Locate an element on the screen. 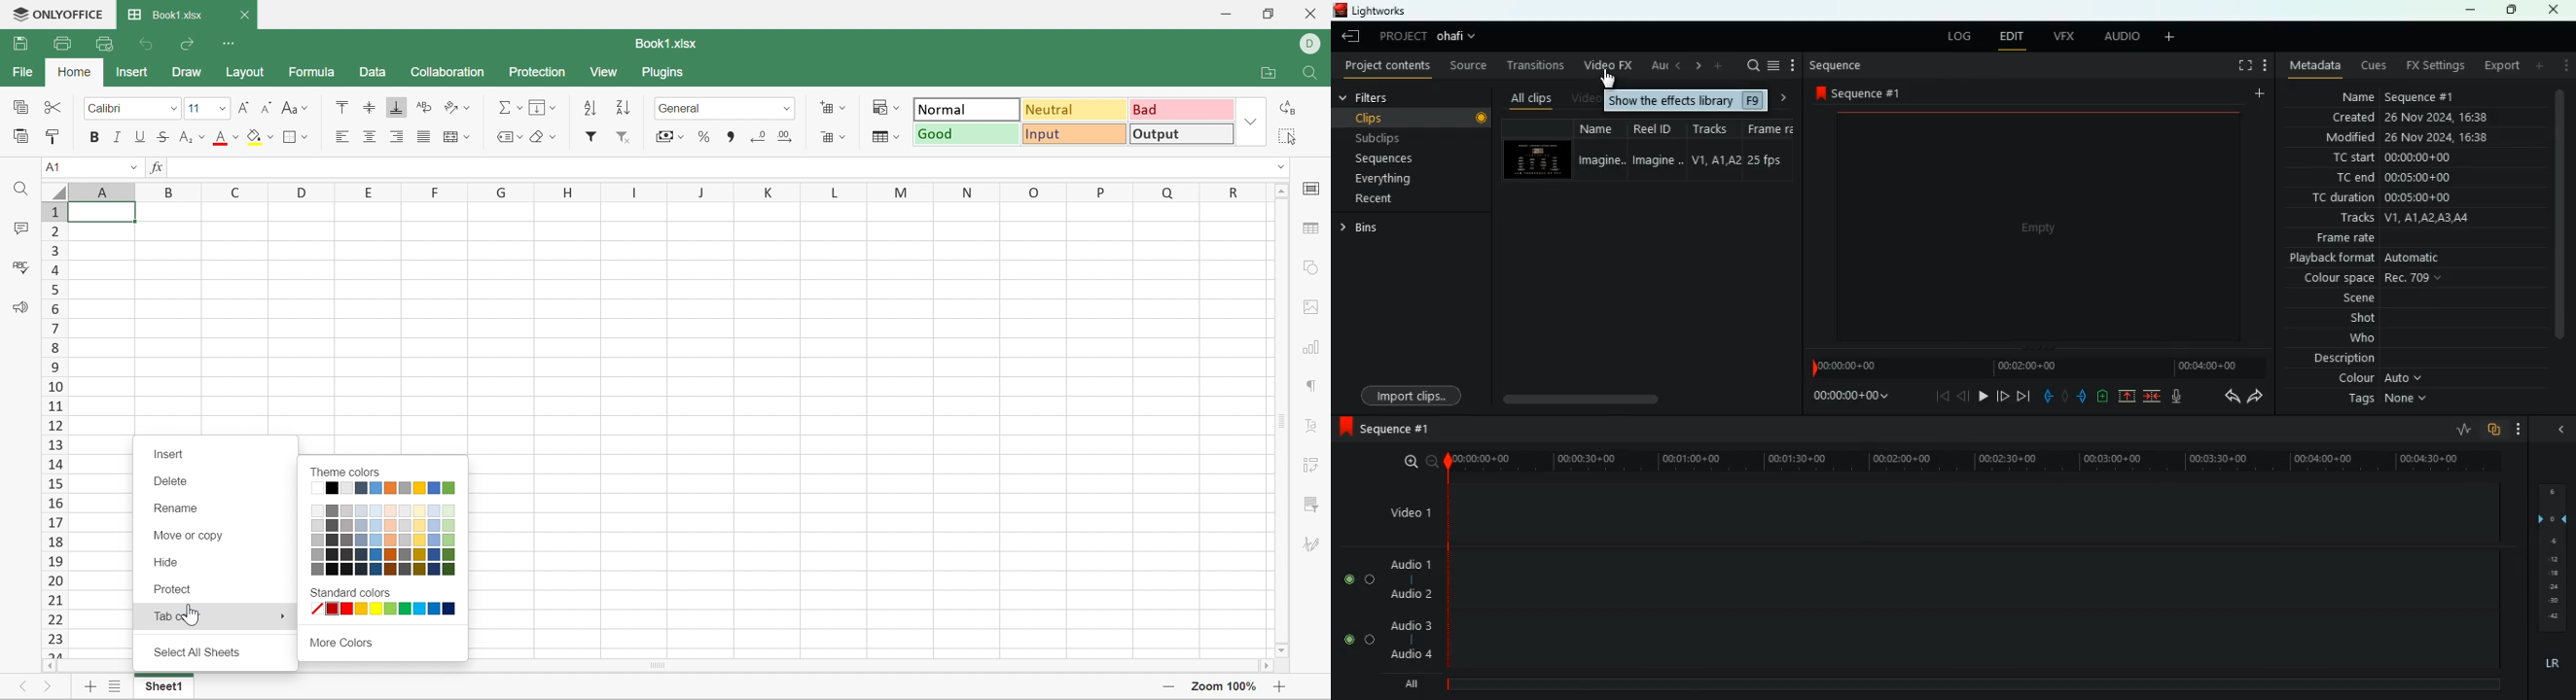 This screenshot has height=700, width=2576. Rename is located at coordinates (177, 511).